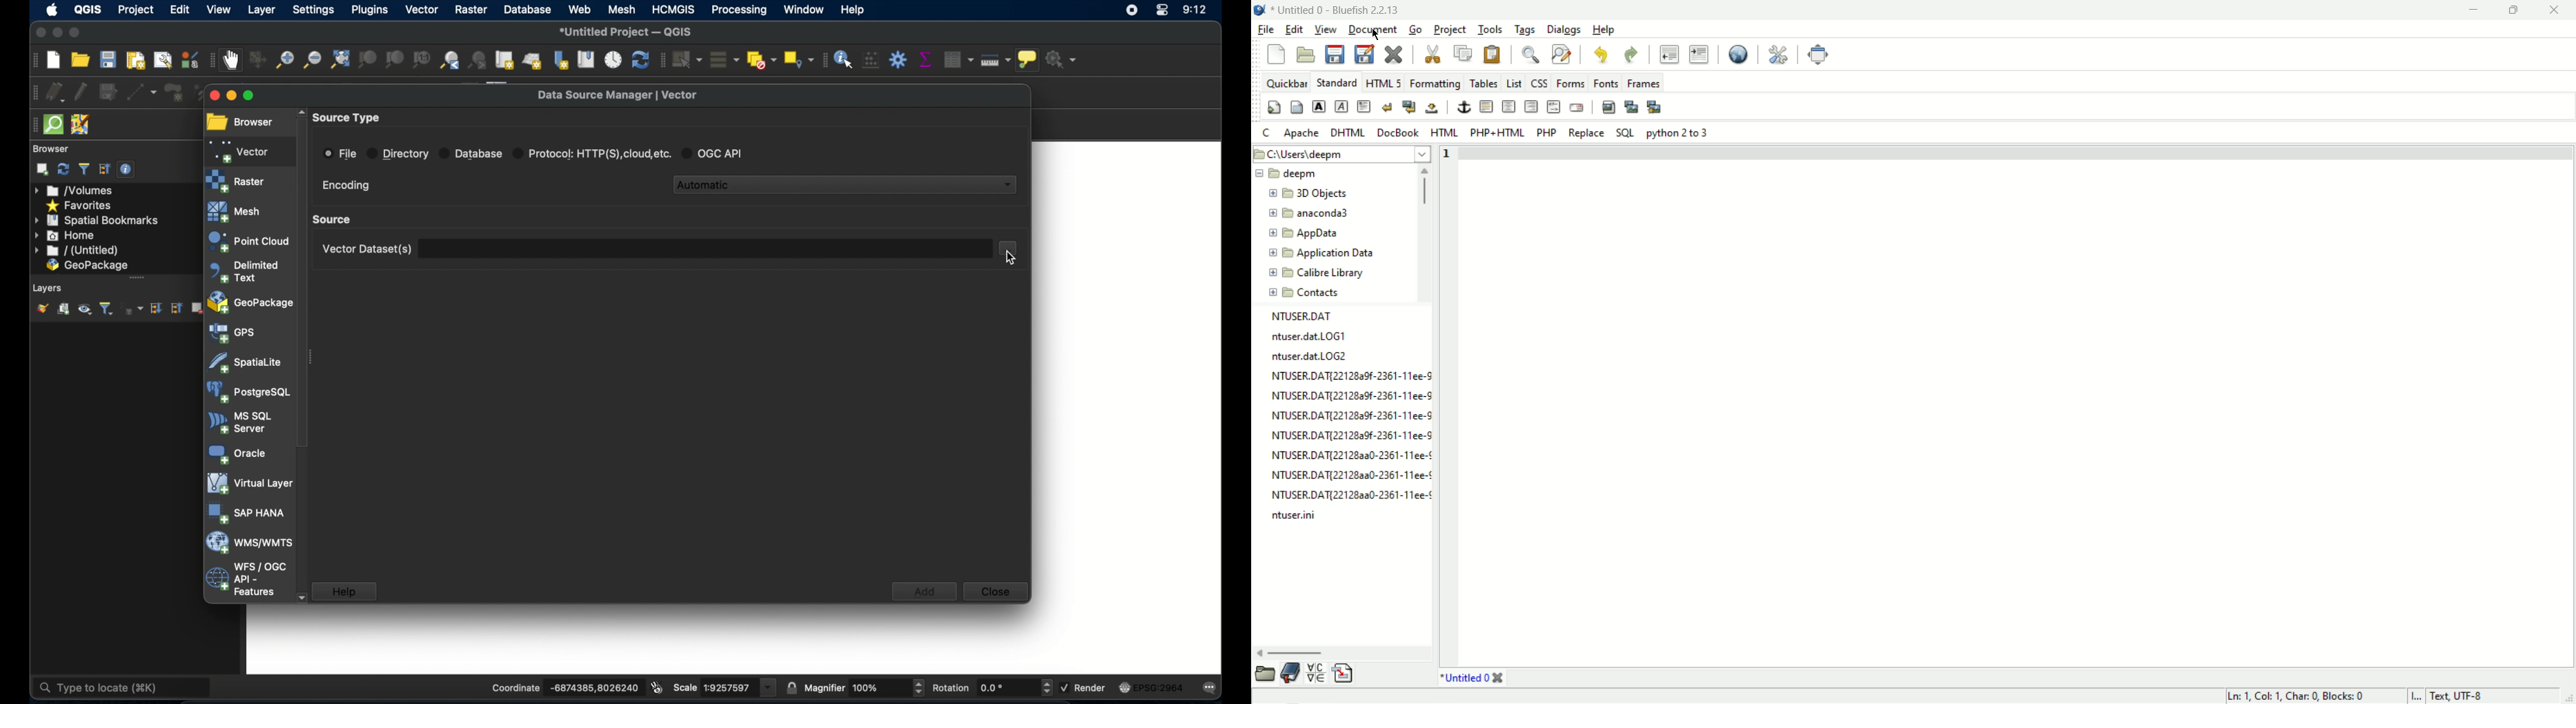  Describe the element at coordinates (1306, 293) in the screenshot. I see `folder name` at that location.